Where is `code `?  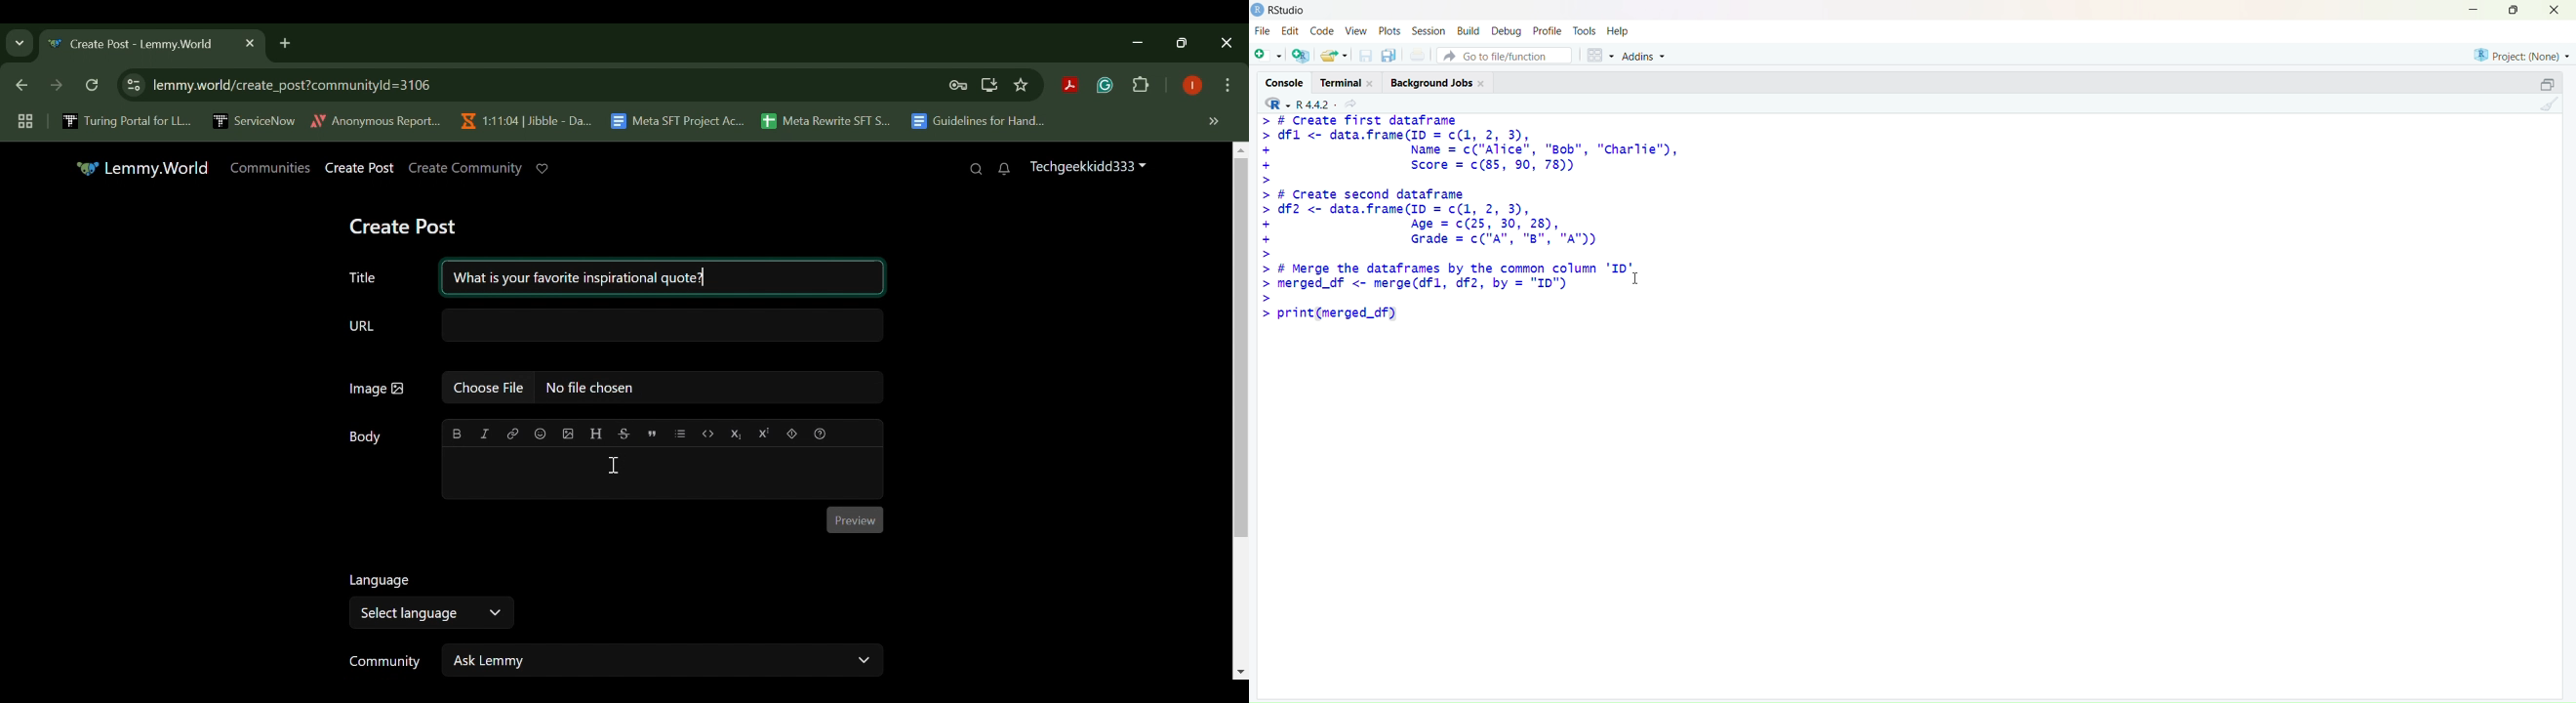
code  is located at coordinates (708, 432).